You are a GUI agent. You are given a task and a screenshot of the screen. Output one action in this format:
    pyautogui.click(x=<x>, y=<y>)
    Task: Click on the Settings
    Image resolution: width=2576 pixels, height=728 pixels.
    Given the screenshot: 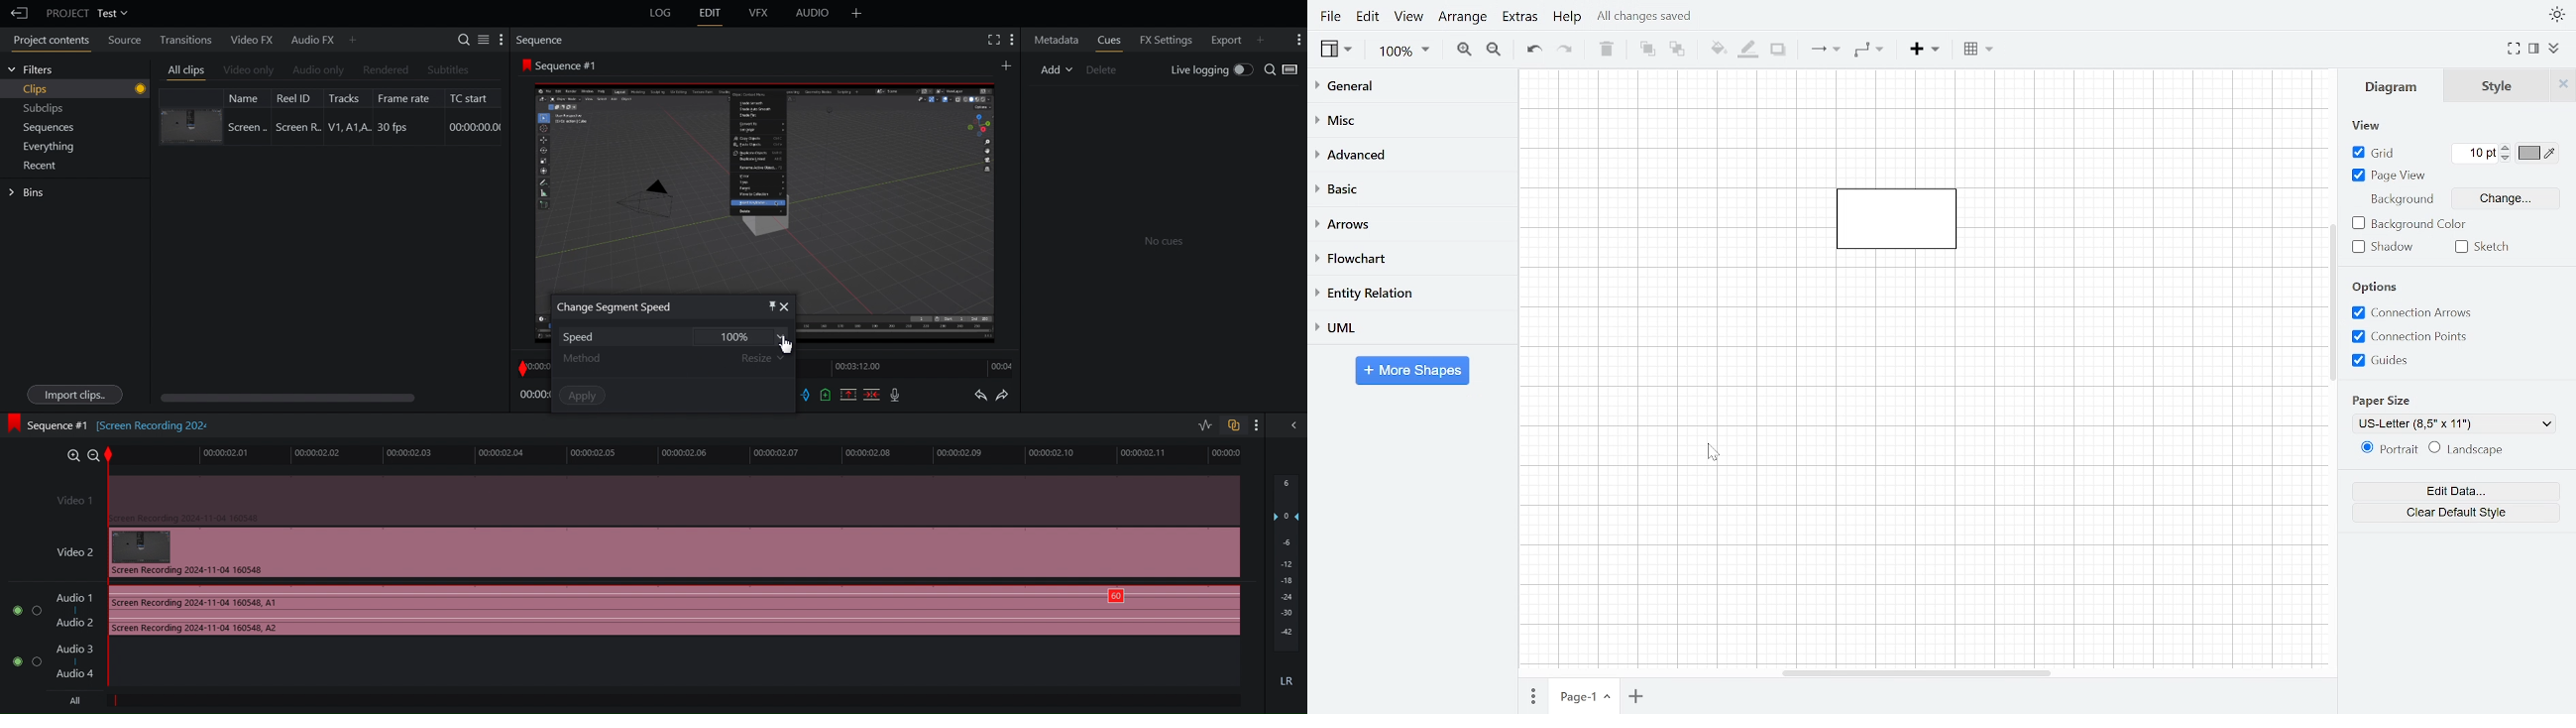 What is the action you would take?
    pyautogui.click(x=481, y=39)
    